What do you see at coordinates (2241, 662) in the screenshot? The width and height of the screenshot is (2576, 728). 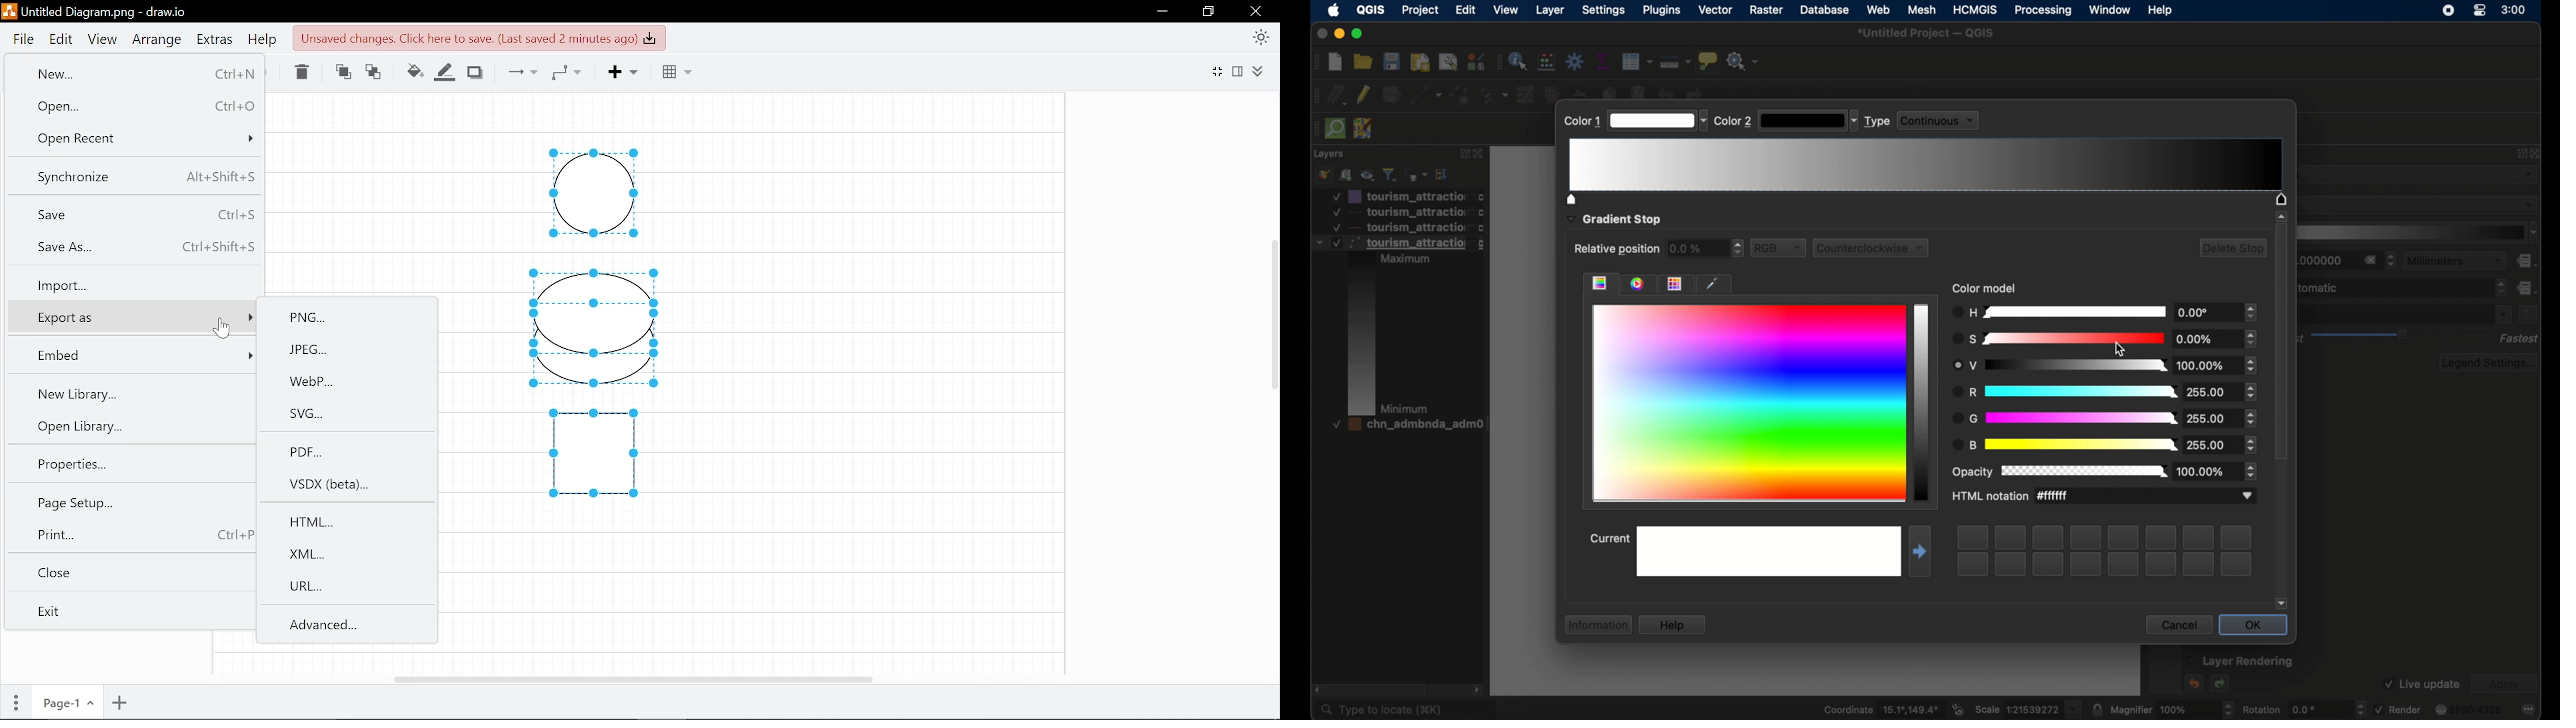 I see `layer rendering` at bounding box center [2241, 662].